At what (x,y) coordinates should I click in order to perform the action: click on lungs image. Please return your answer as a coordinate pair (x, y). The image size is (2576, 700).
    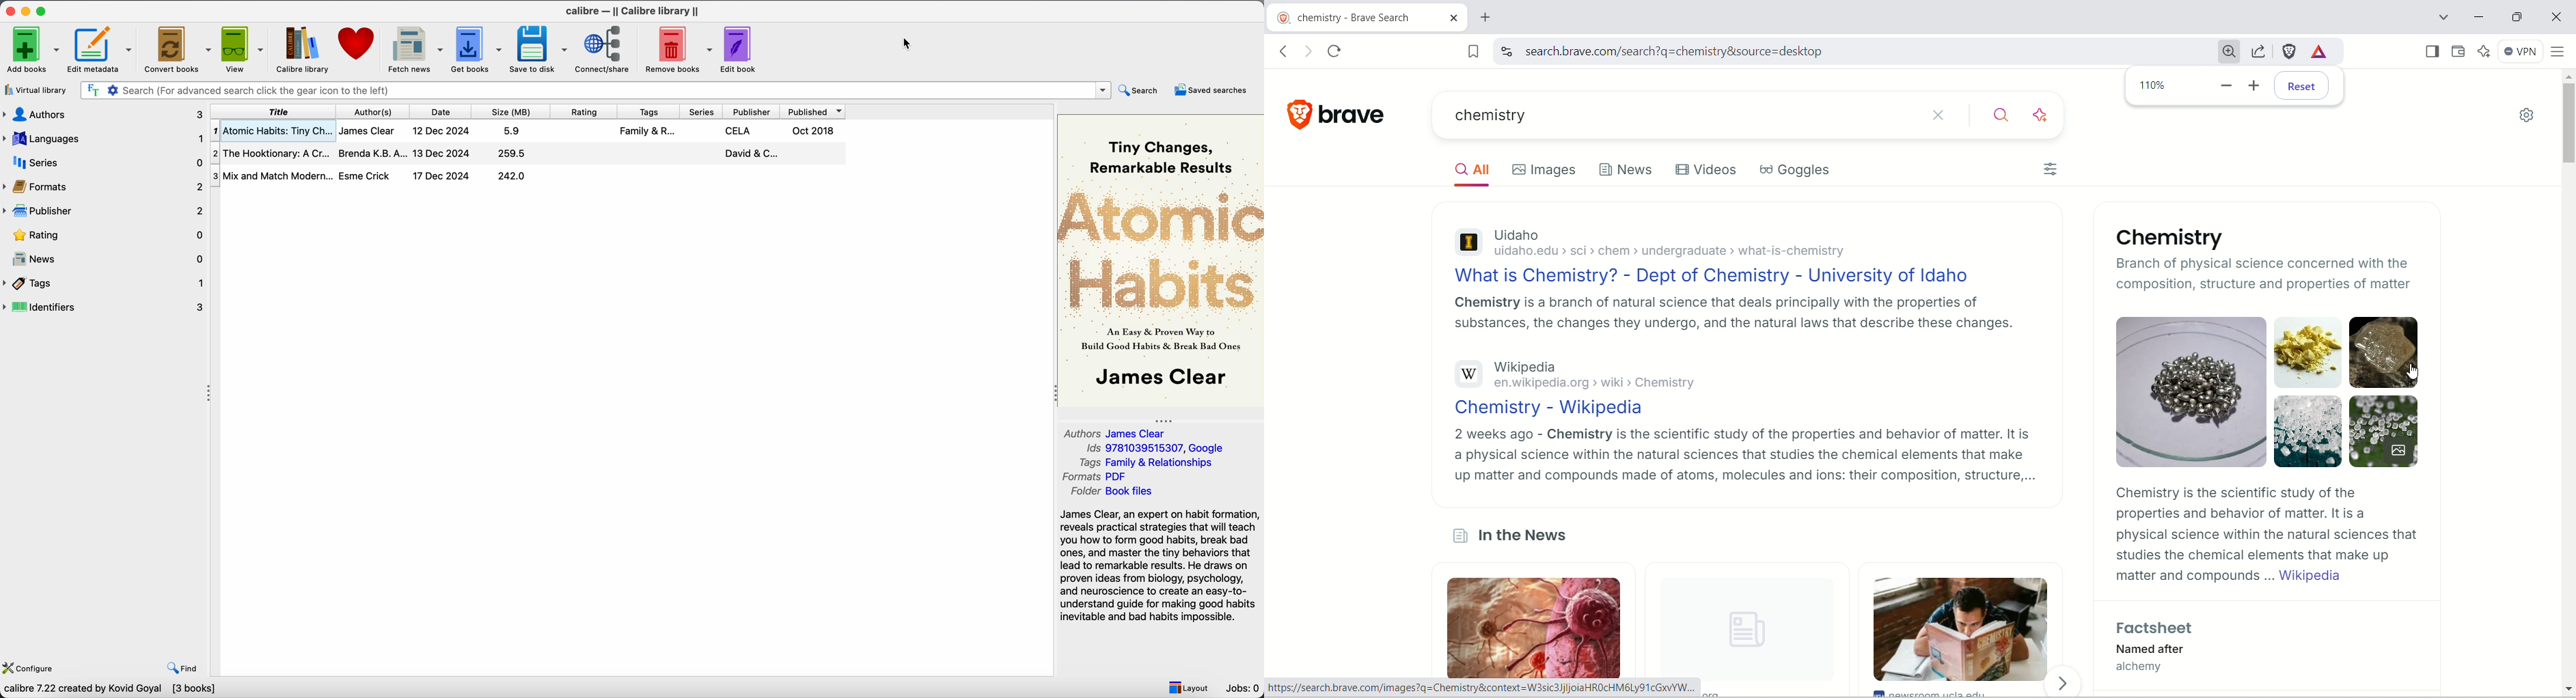
    Looking at the image, I should click on (1534, 627).